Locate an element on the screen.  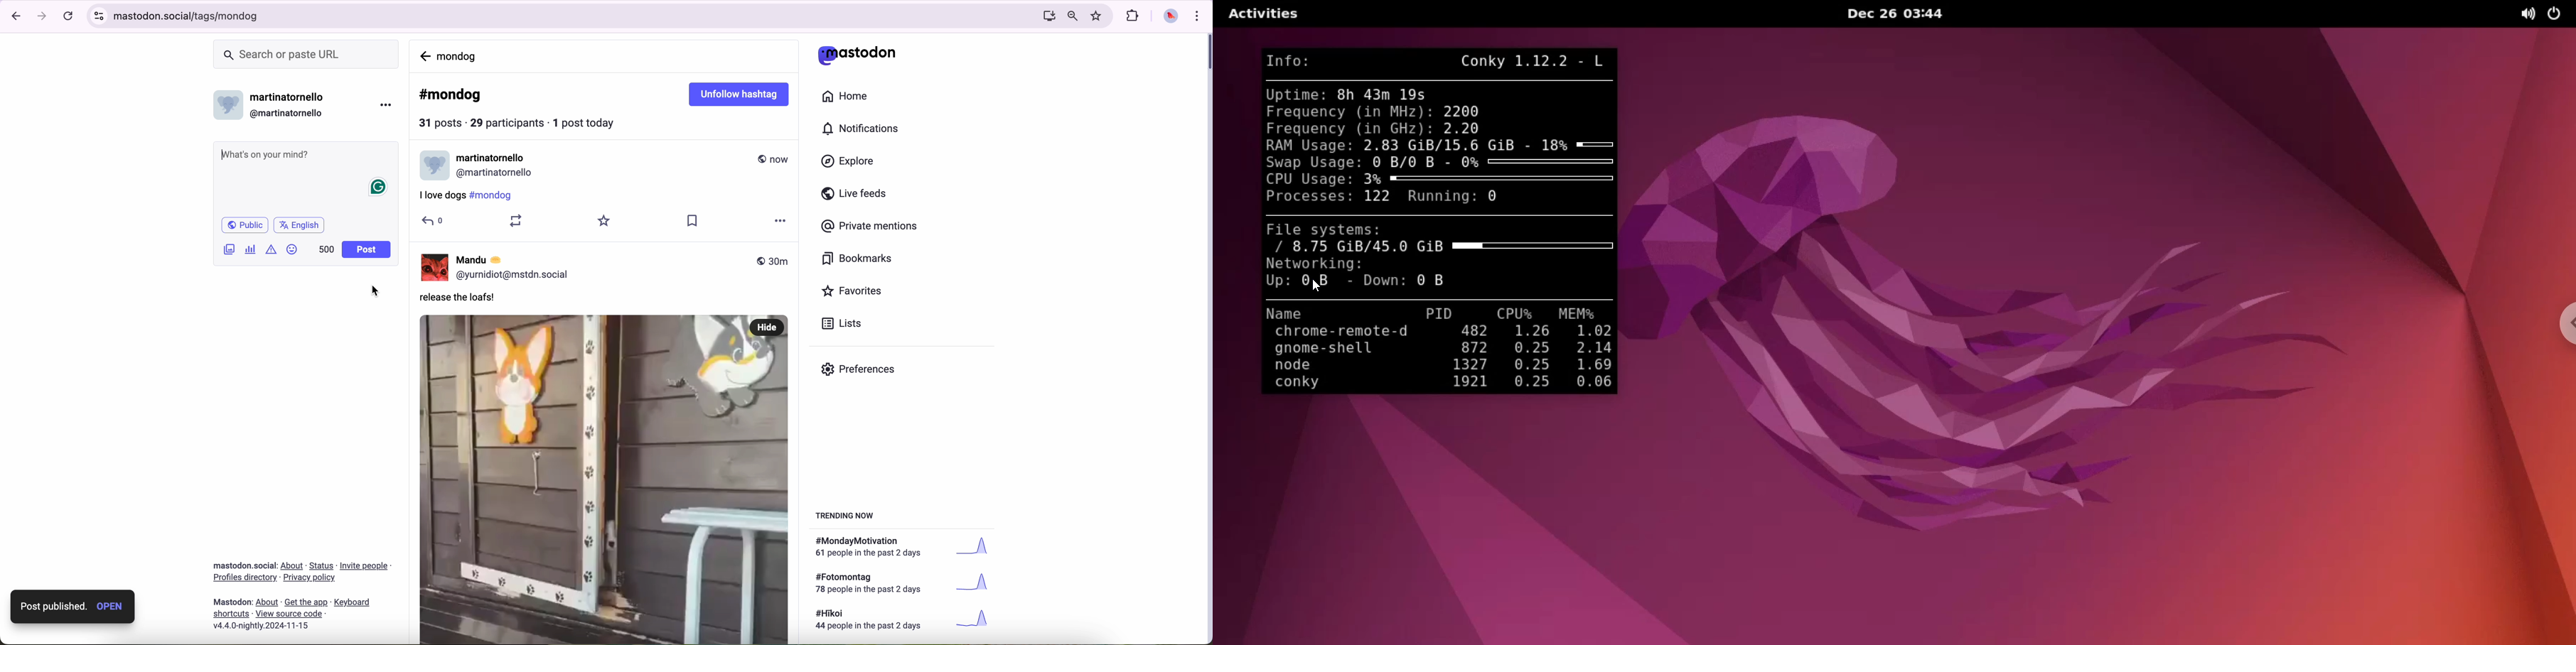
private mentions is located at coordinates (872, 227).